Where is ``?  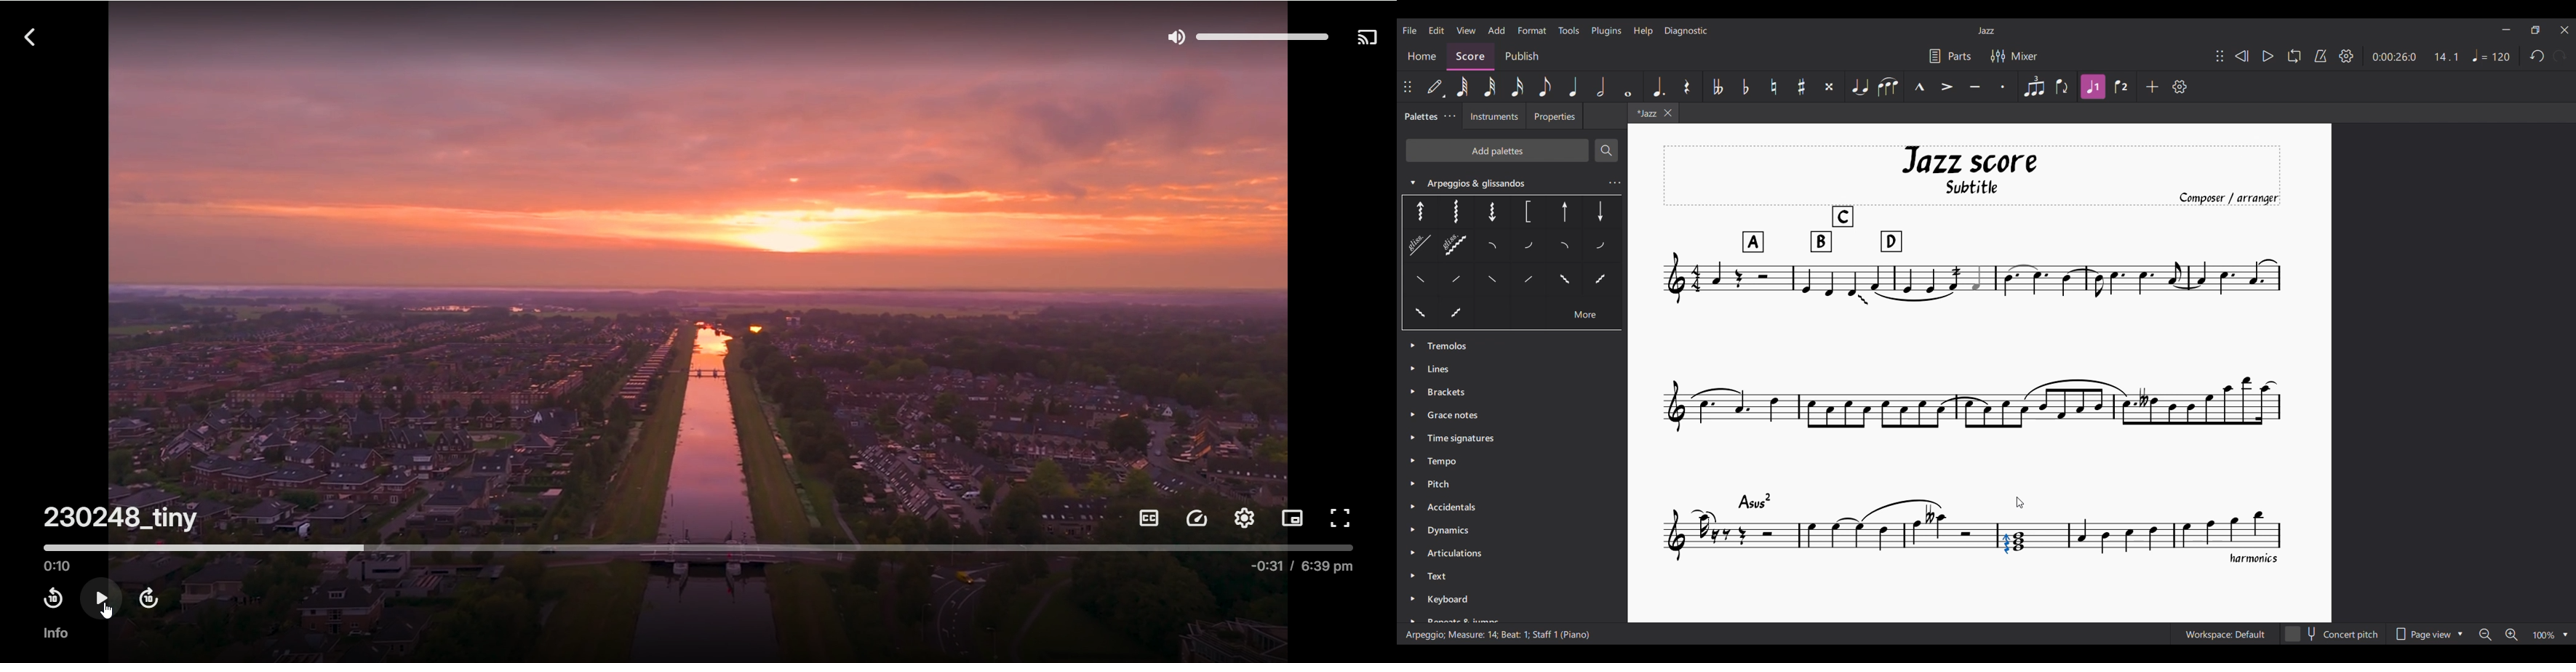  is located at coordinates (1603, 281).